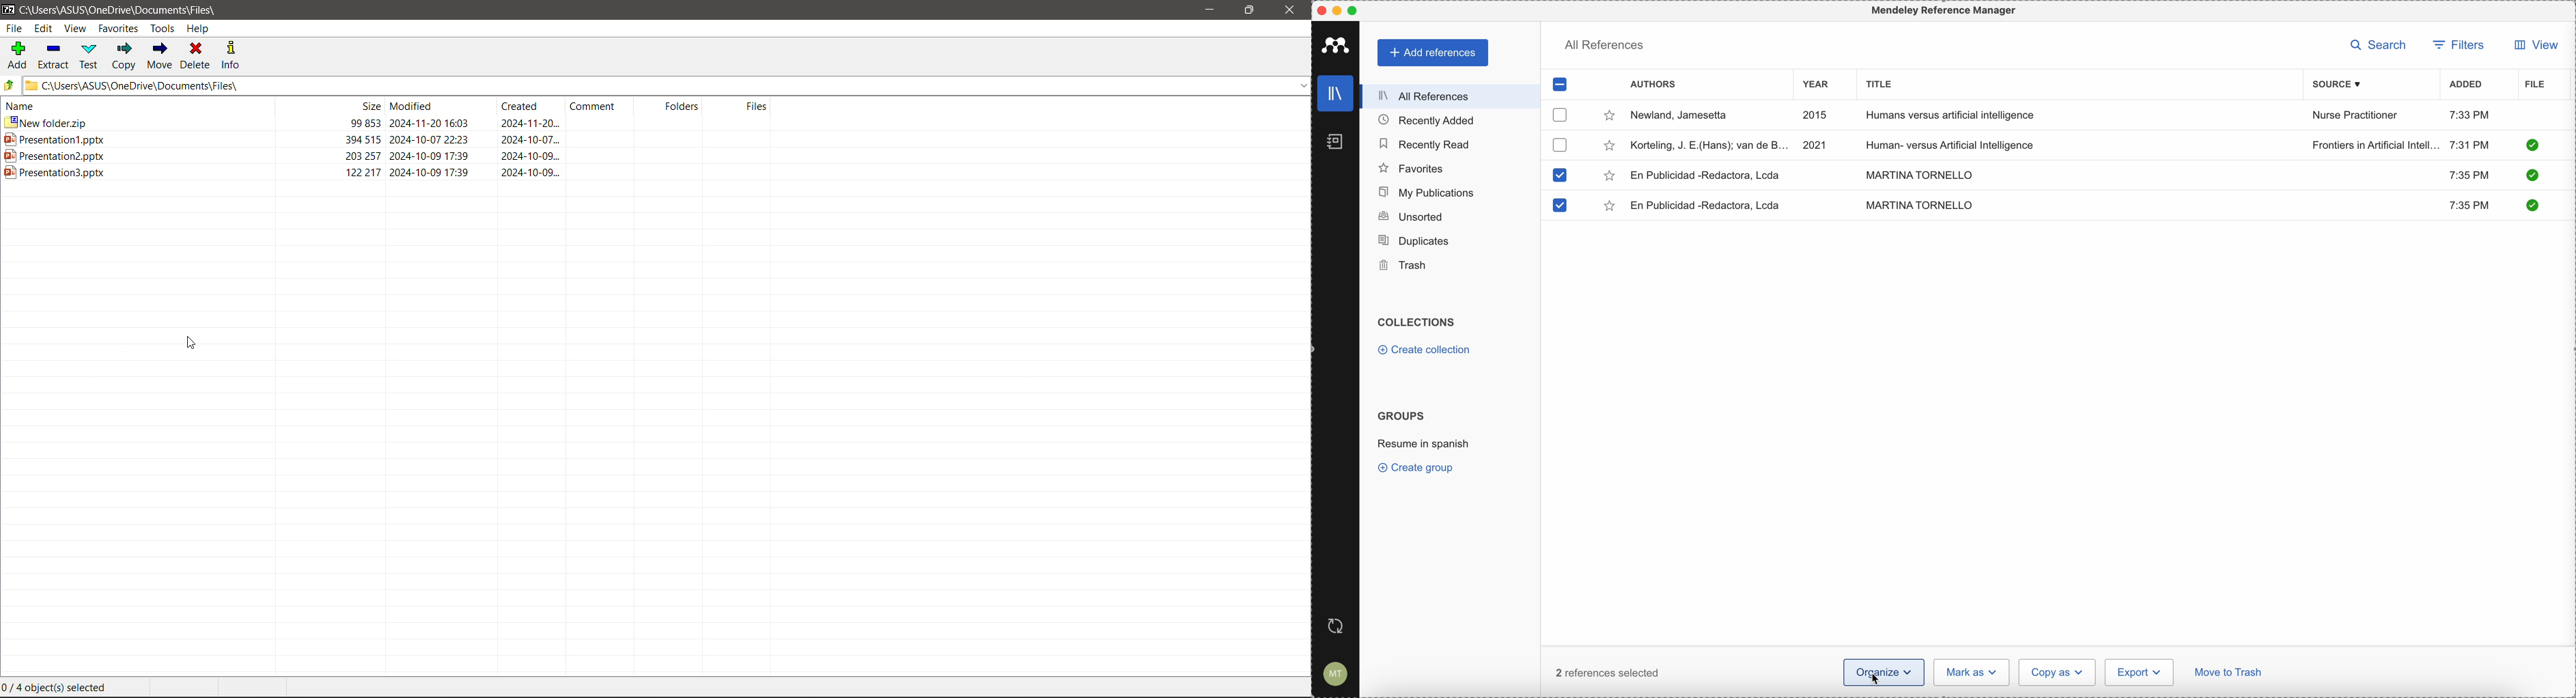  I want to click on search, so click(2382, 46).